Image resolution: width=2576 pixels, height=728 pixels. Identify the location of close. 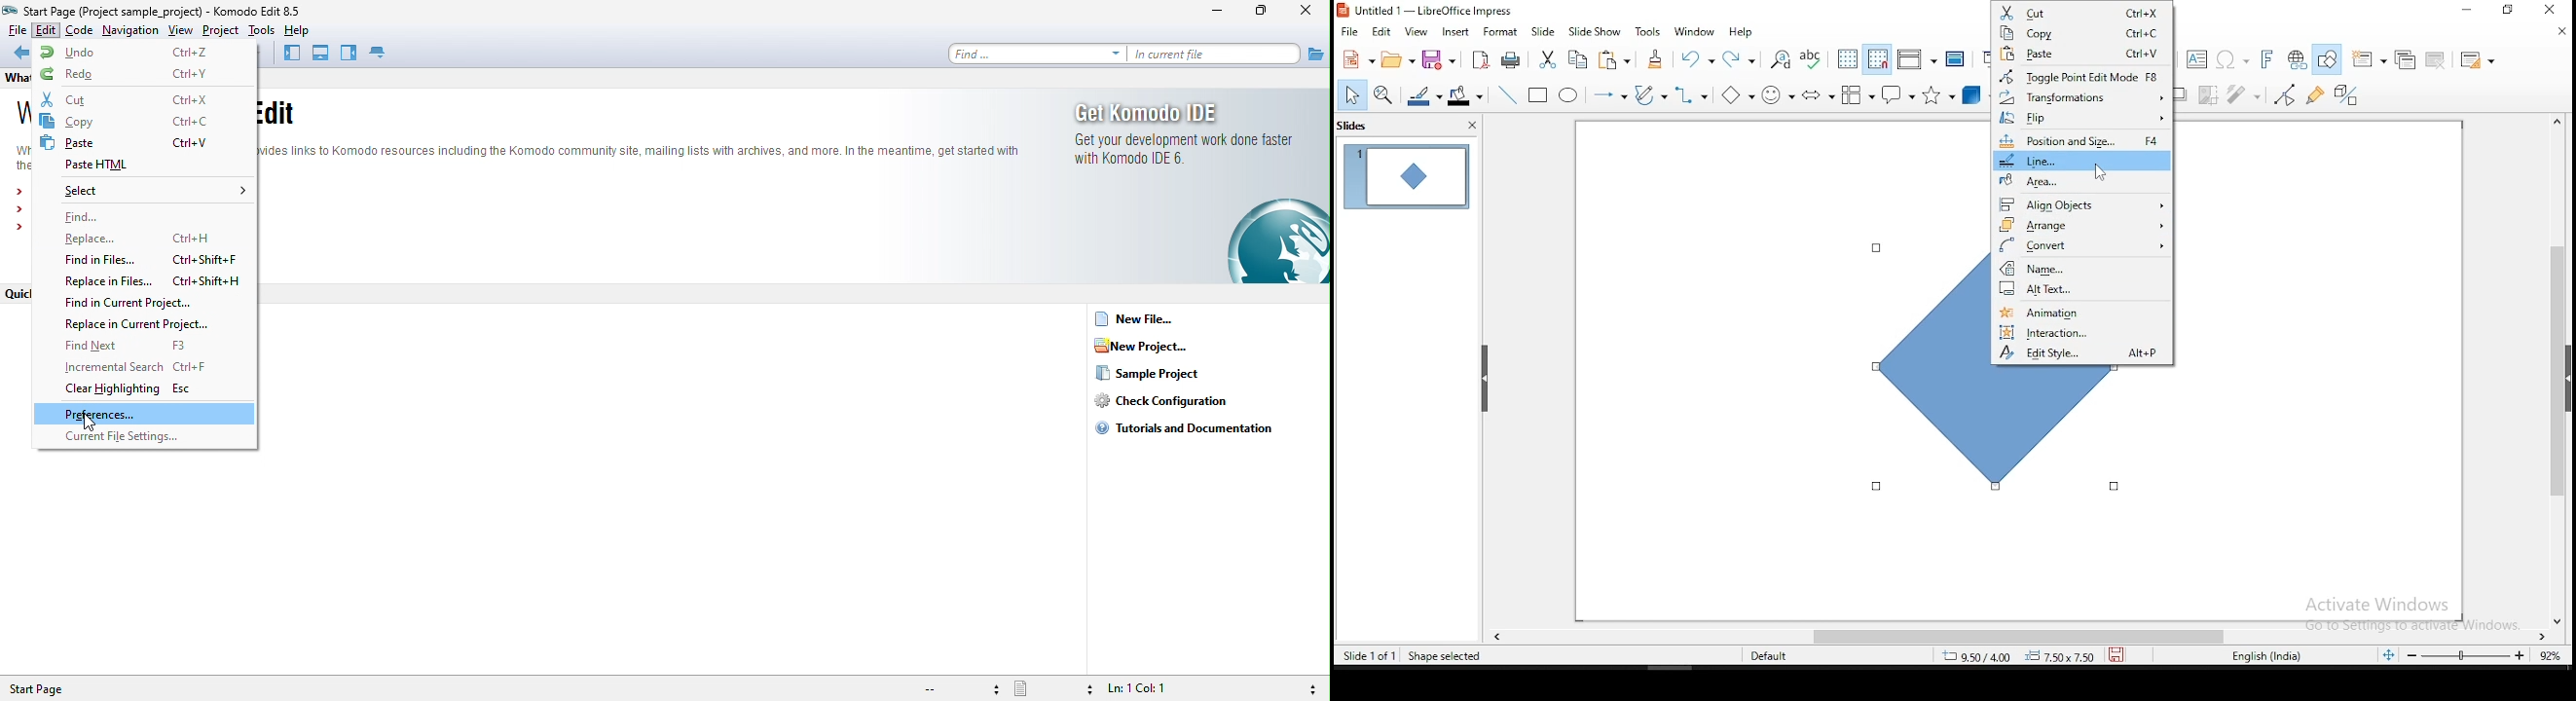
(1470, 125).